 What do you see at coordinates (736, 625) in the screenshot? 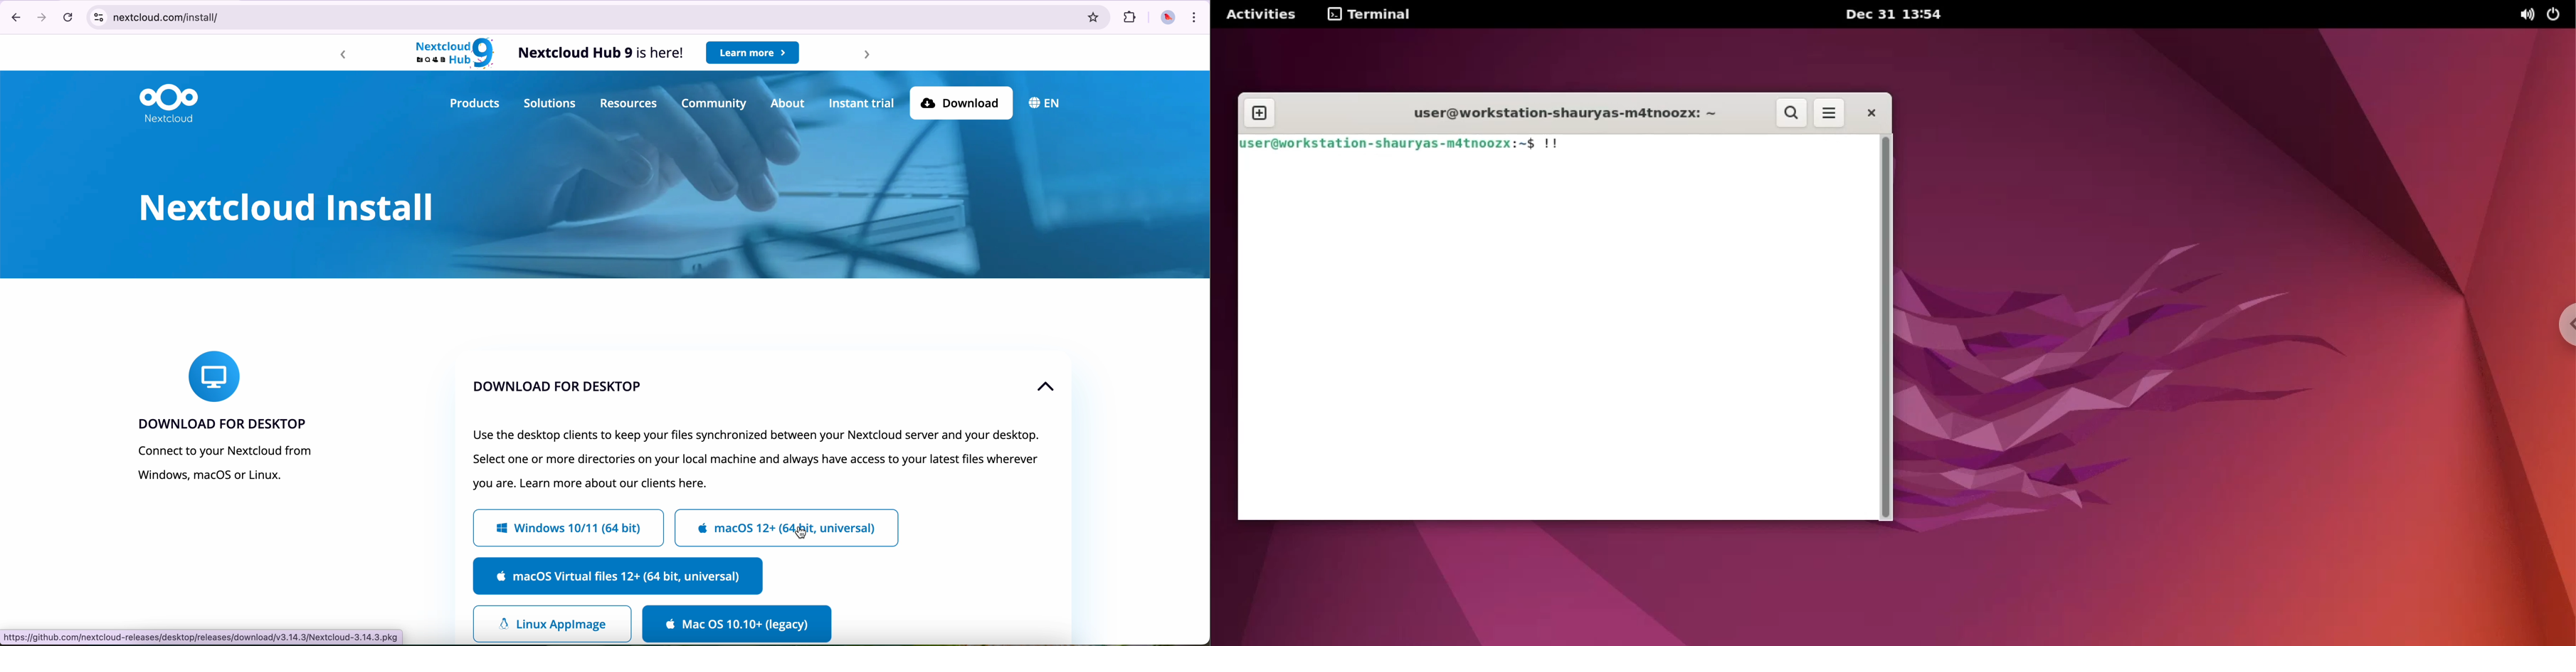
I see `download for Mac OS legacy` at bounding box center [736, 625].